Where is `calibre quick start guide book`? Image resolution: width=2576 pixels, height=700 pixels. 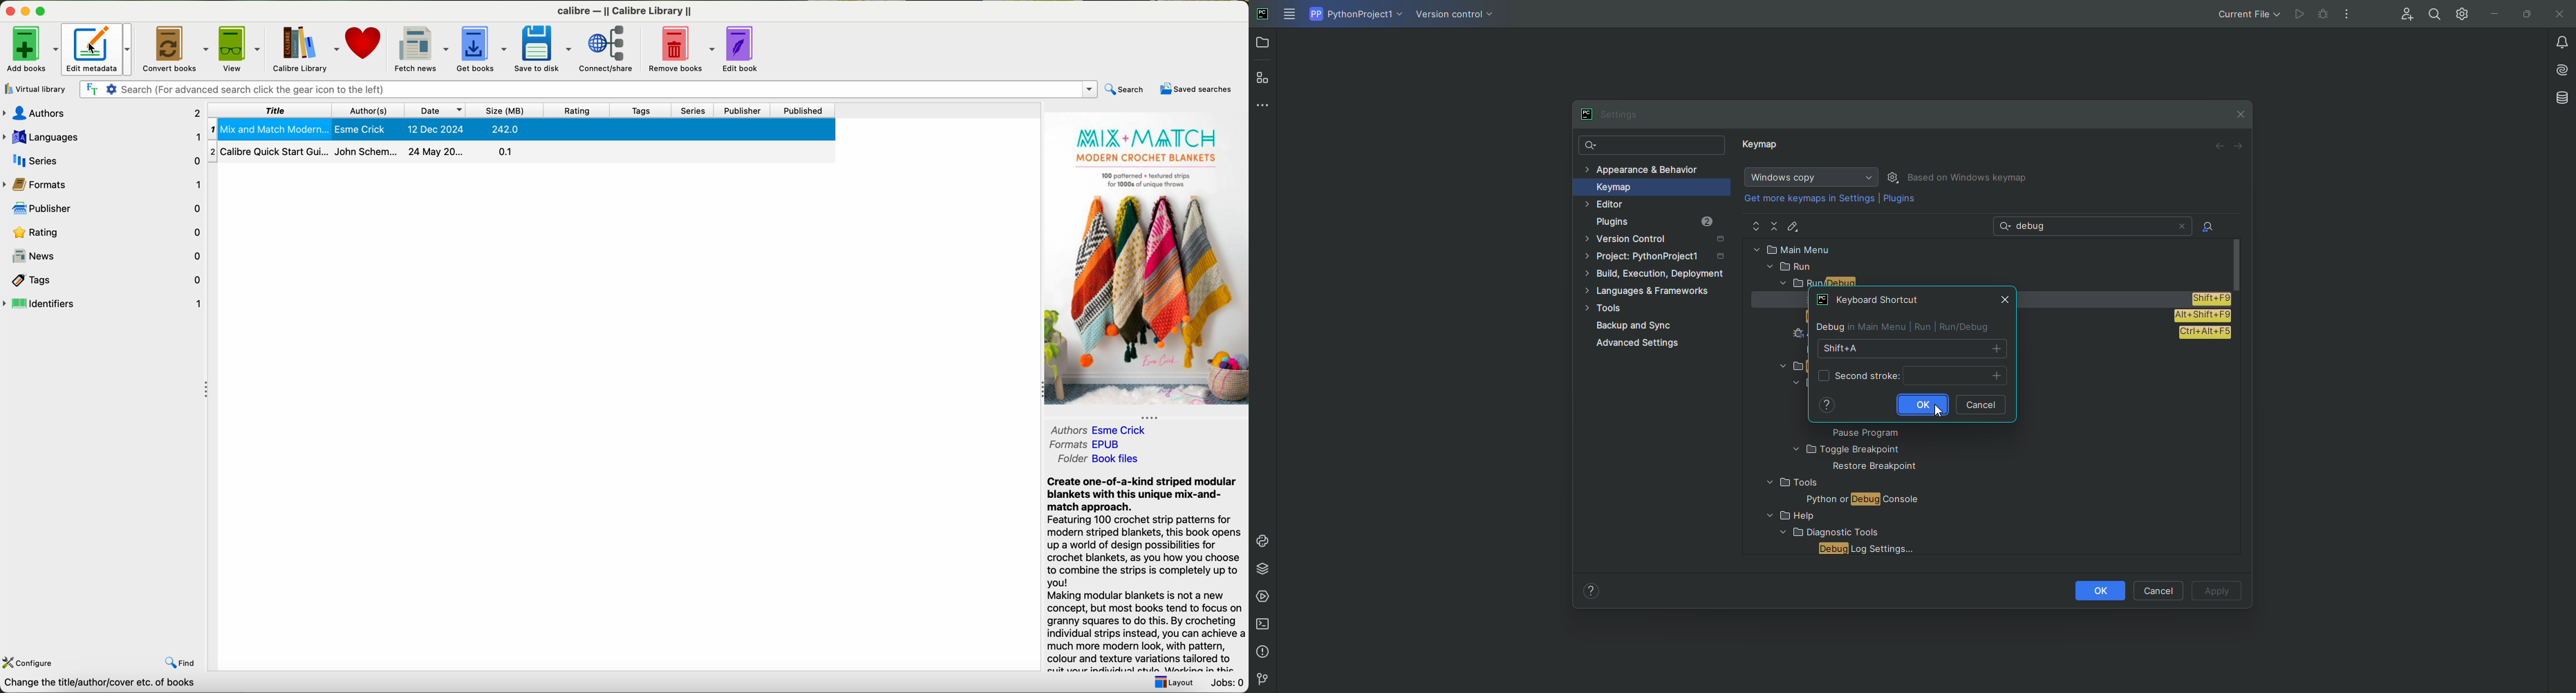 calibre quick start guide book is located at coordinates (521, 151).